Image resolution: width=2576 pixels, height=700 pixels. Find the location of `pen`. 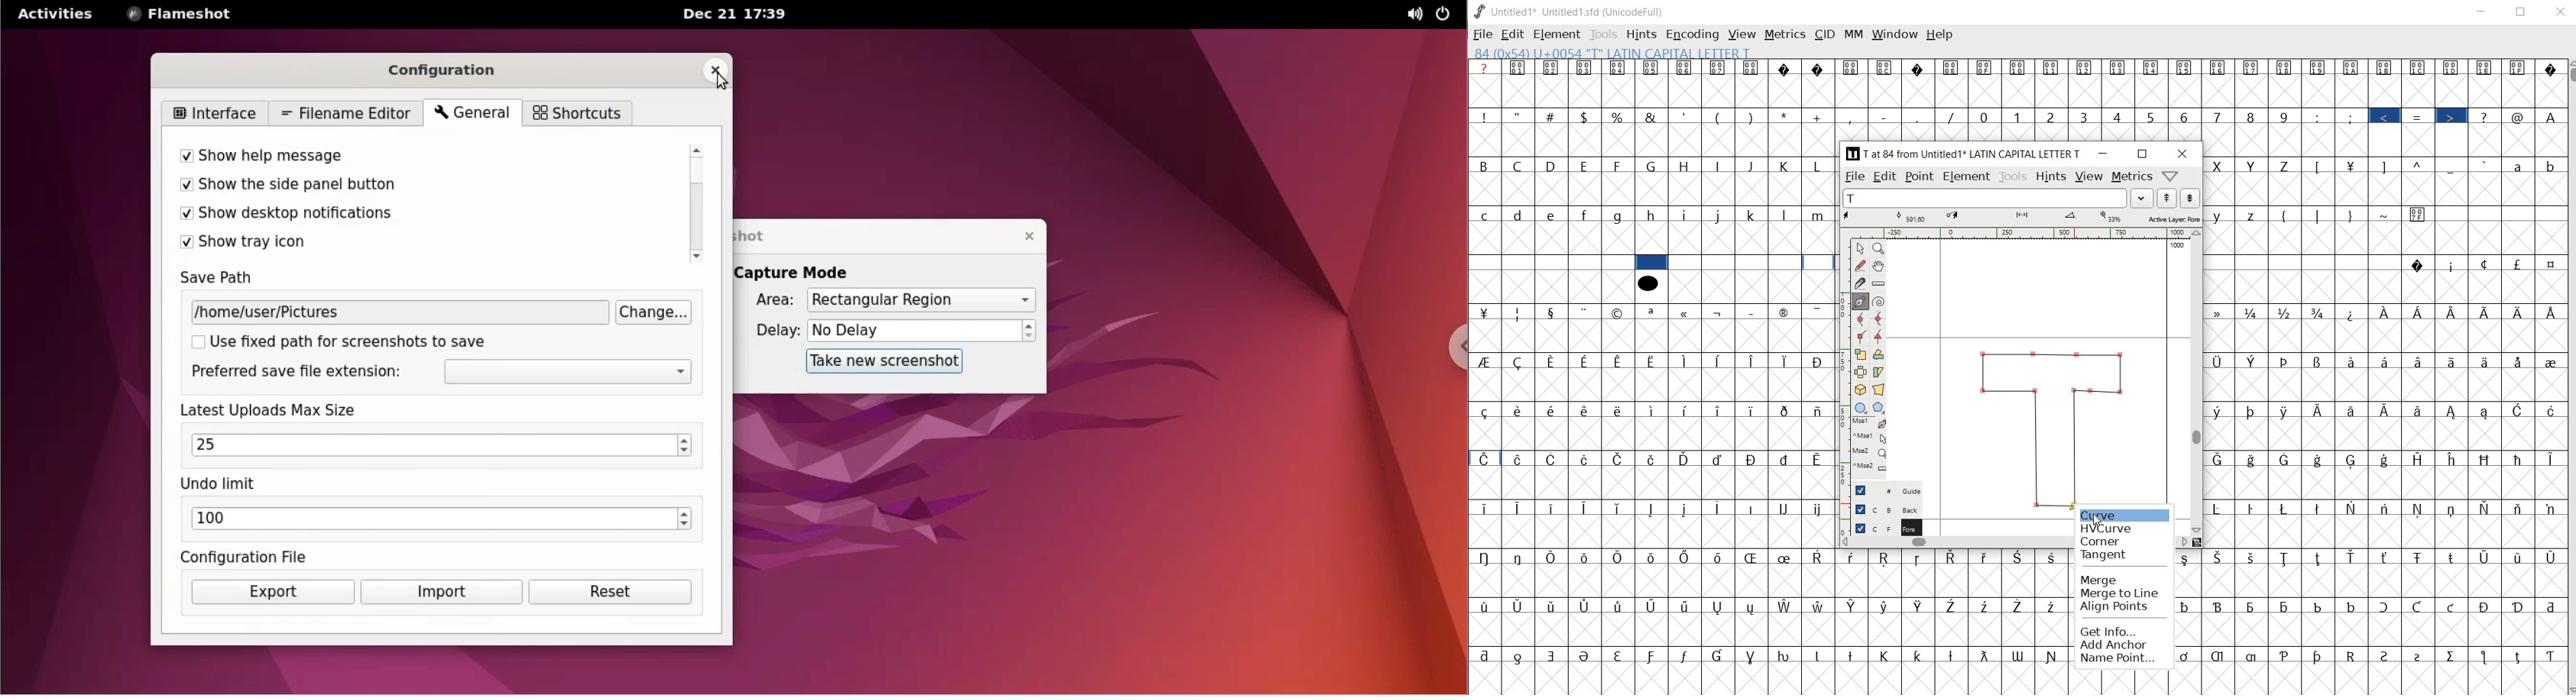

pen is located at coordinates (1860, 300).